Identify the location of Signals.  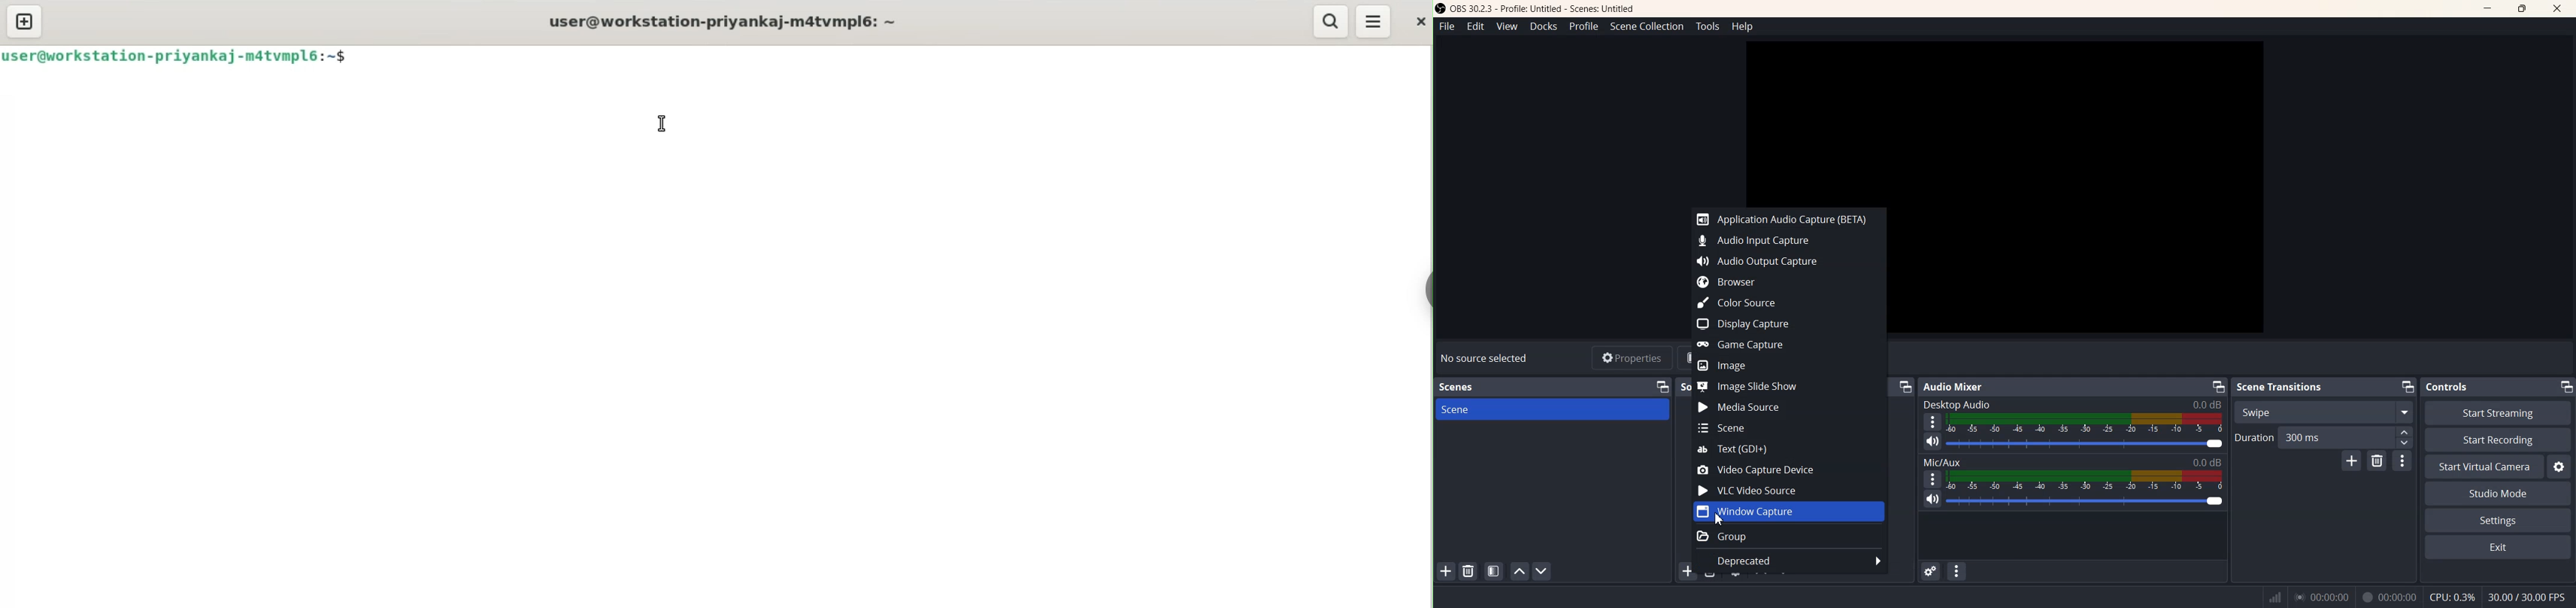
(2271, 597).